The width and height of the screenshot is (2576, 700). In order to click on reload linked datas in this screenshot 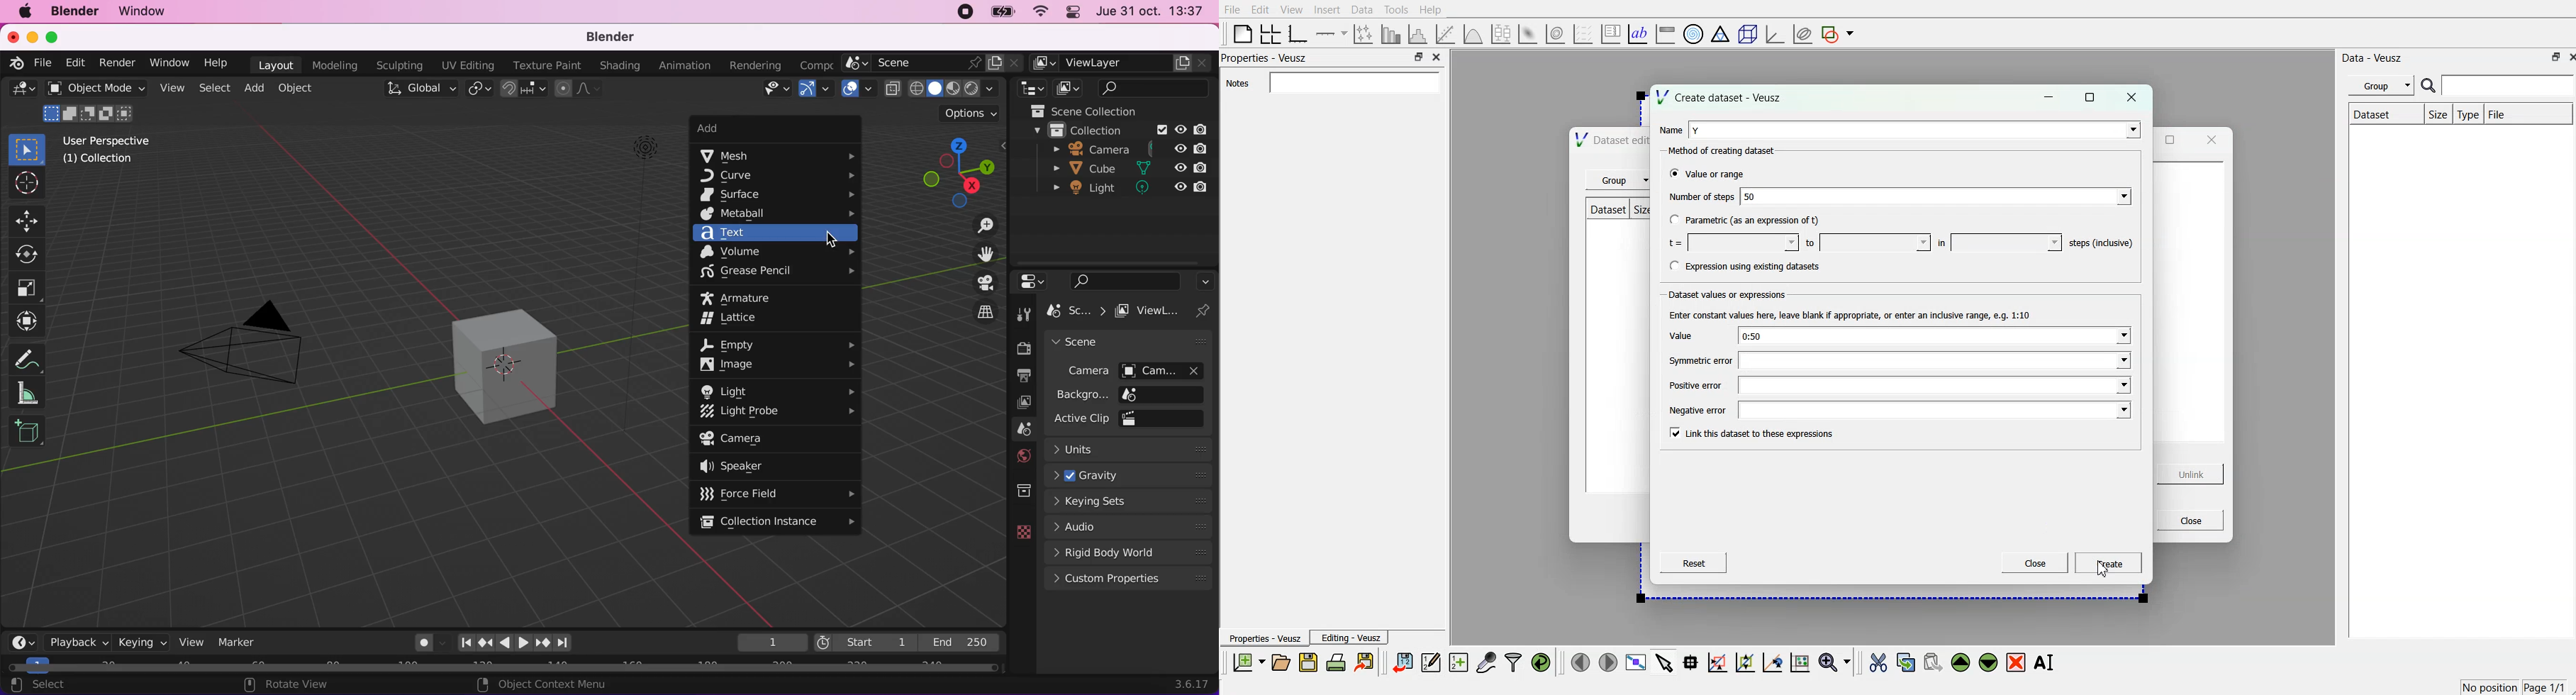, I will do `click(1542, 663)`.